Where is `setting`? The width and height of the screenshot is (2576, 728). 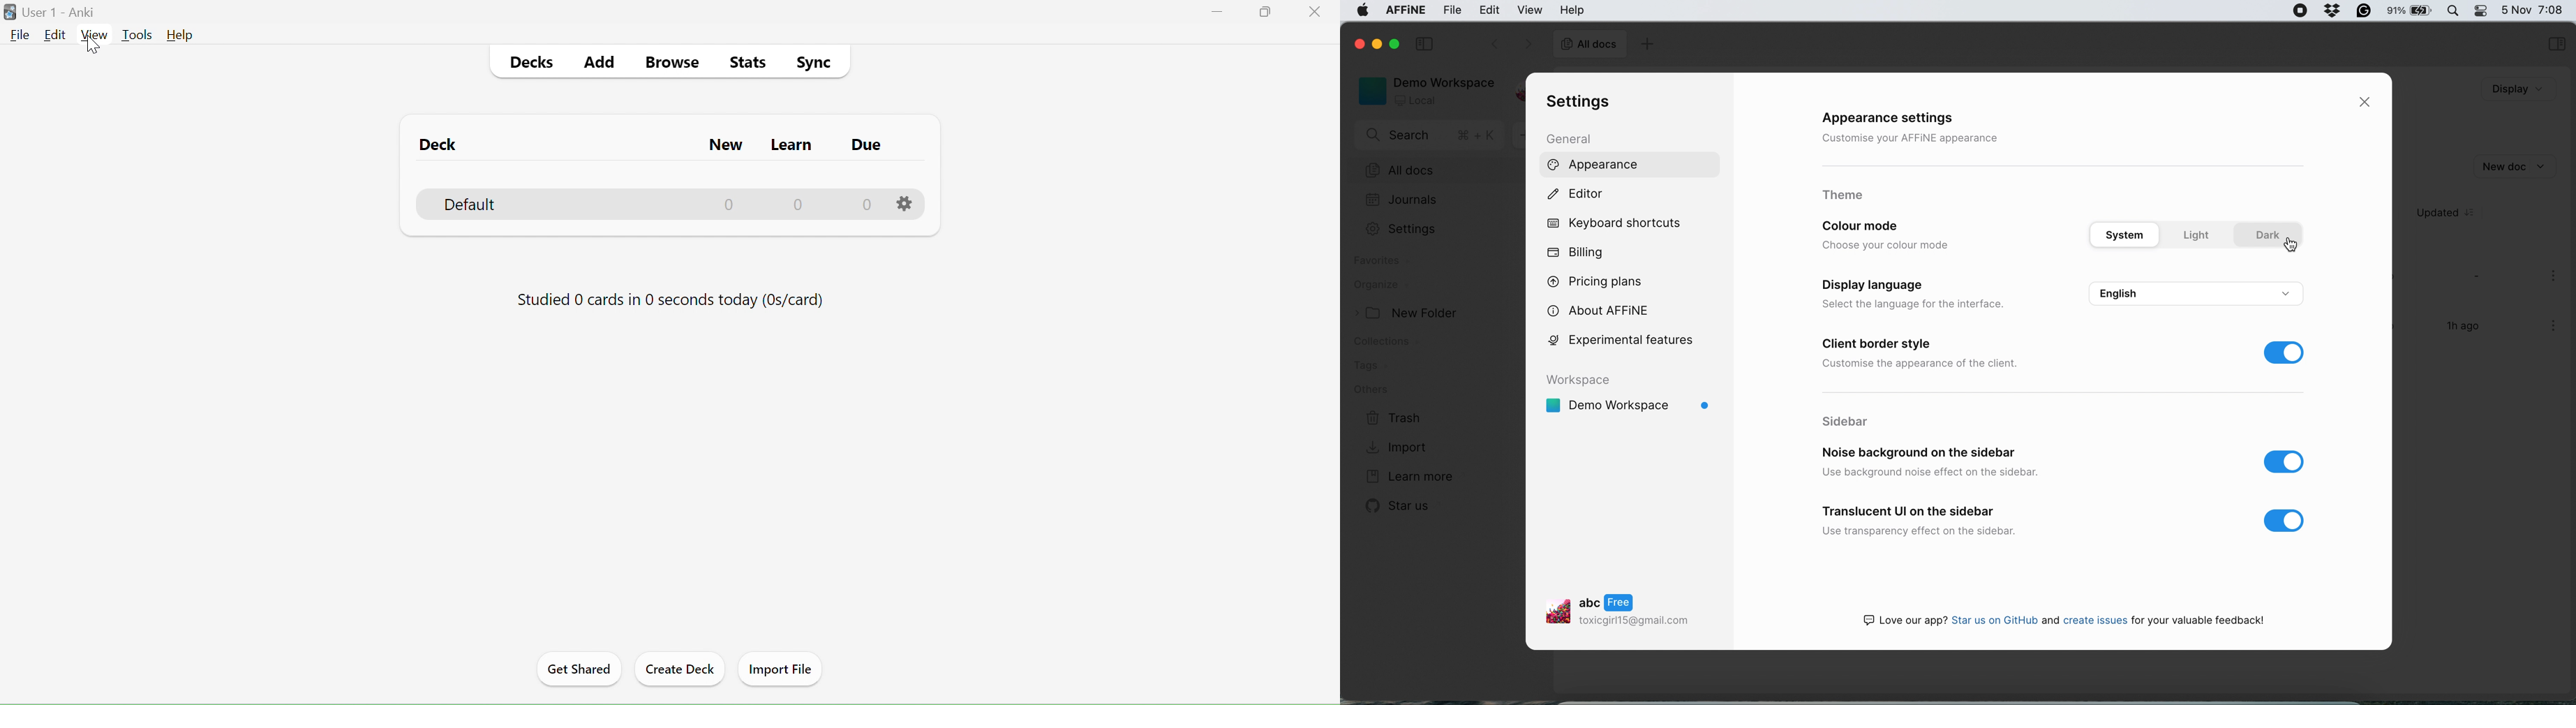 setting is located at coordinates (904, 202).